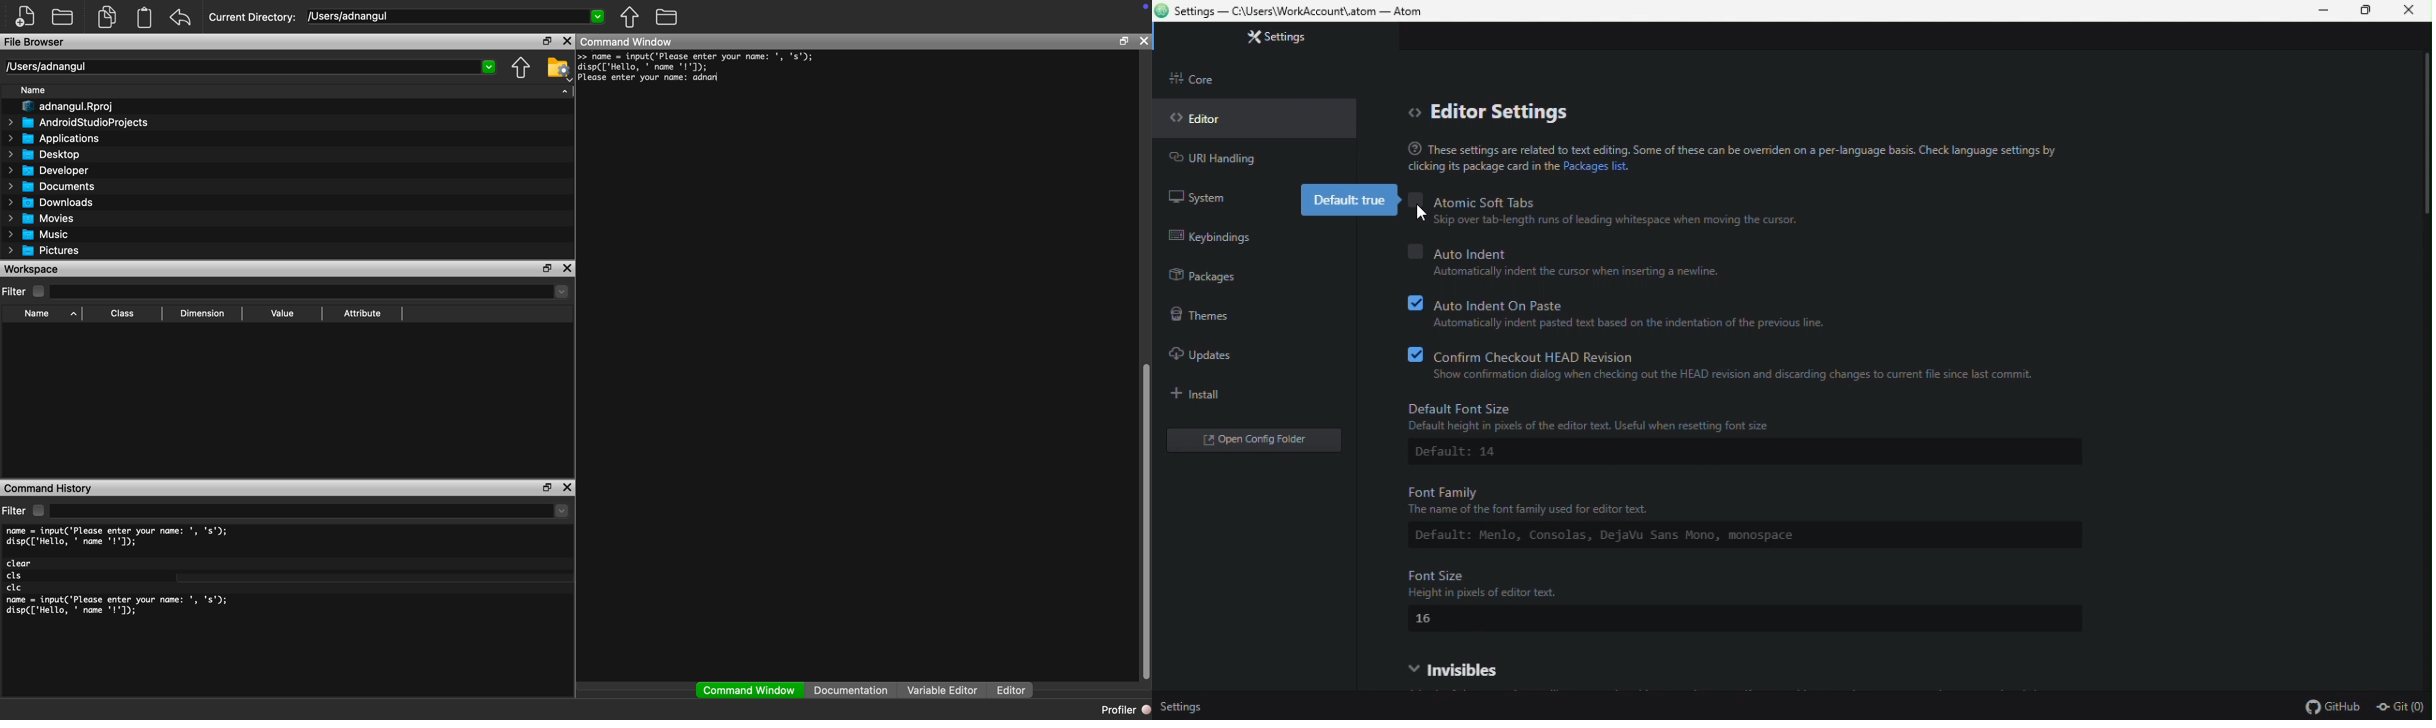  I want to click on Automatically indent the cursor when inserting a newline., so click(1579, 272).